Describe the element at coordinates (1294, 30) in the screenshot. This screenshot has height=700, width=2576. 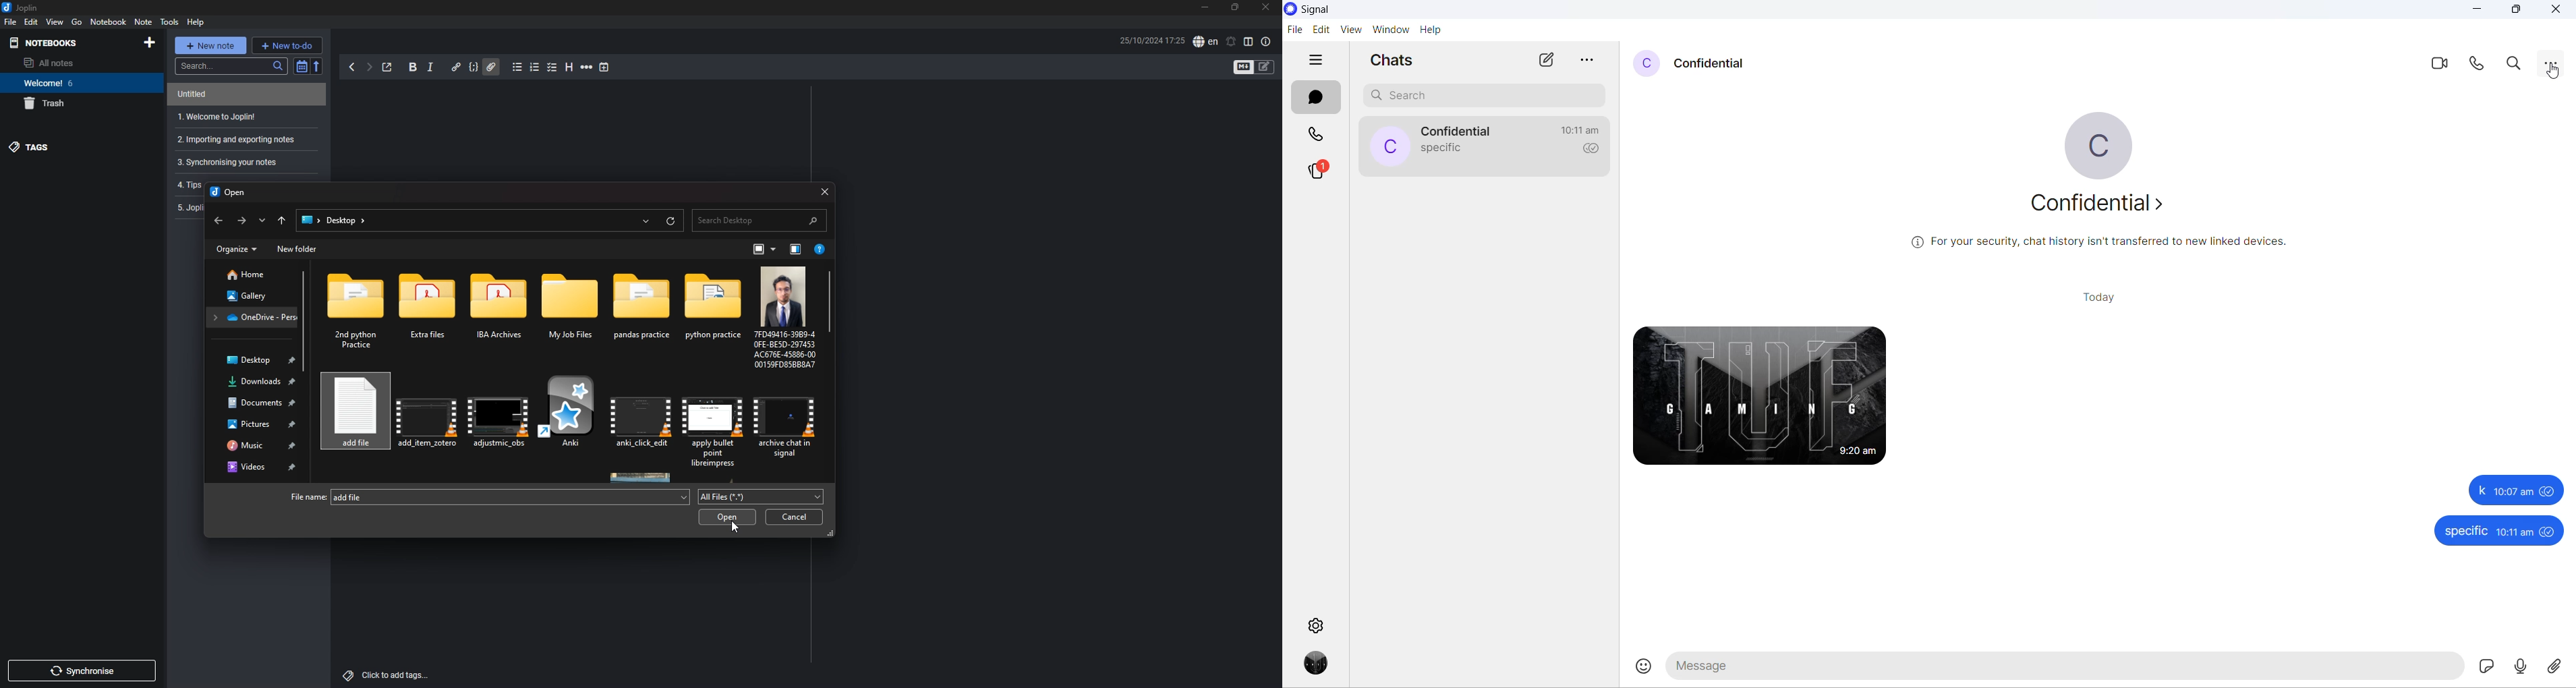
I see `file` at that location.